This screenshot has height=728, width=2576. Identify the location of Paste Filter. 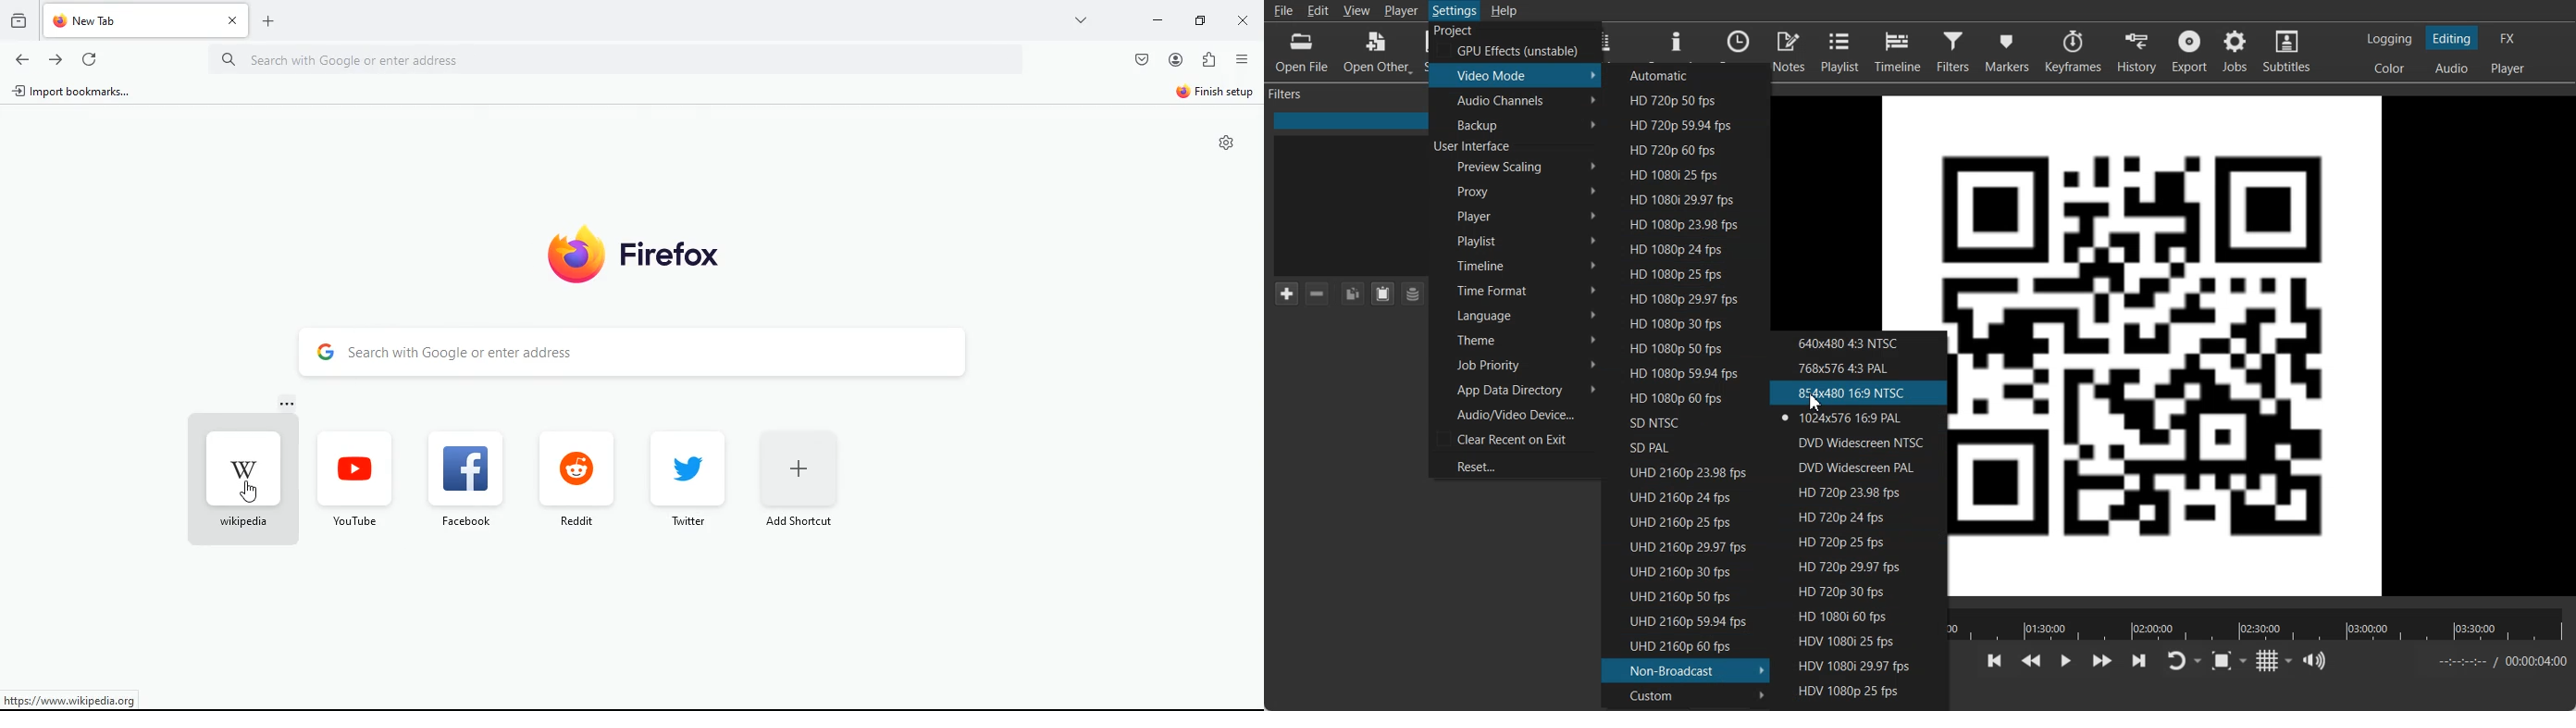
(1383, 293).